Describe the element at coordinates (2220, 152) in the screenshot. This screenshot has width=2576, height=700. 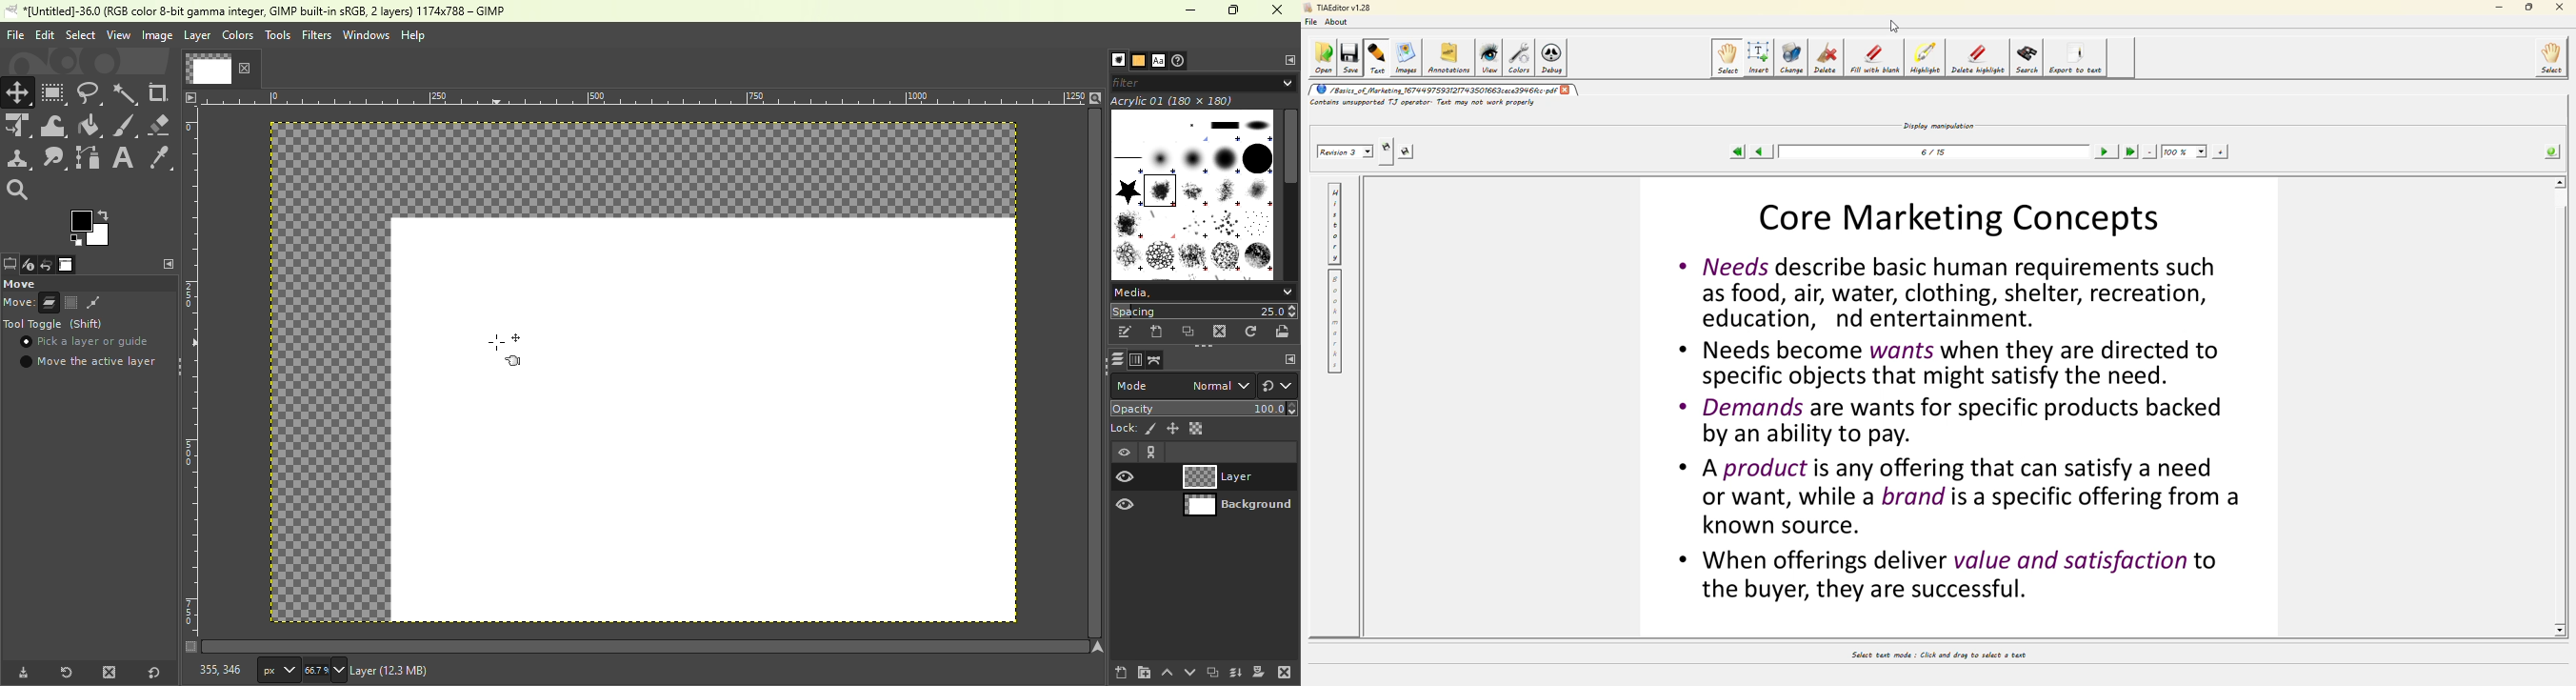
I see `zoom in` at that location.